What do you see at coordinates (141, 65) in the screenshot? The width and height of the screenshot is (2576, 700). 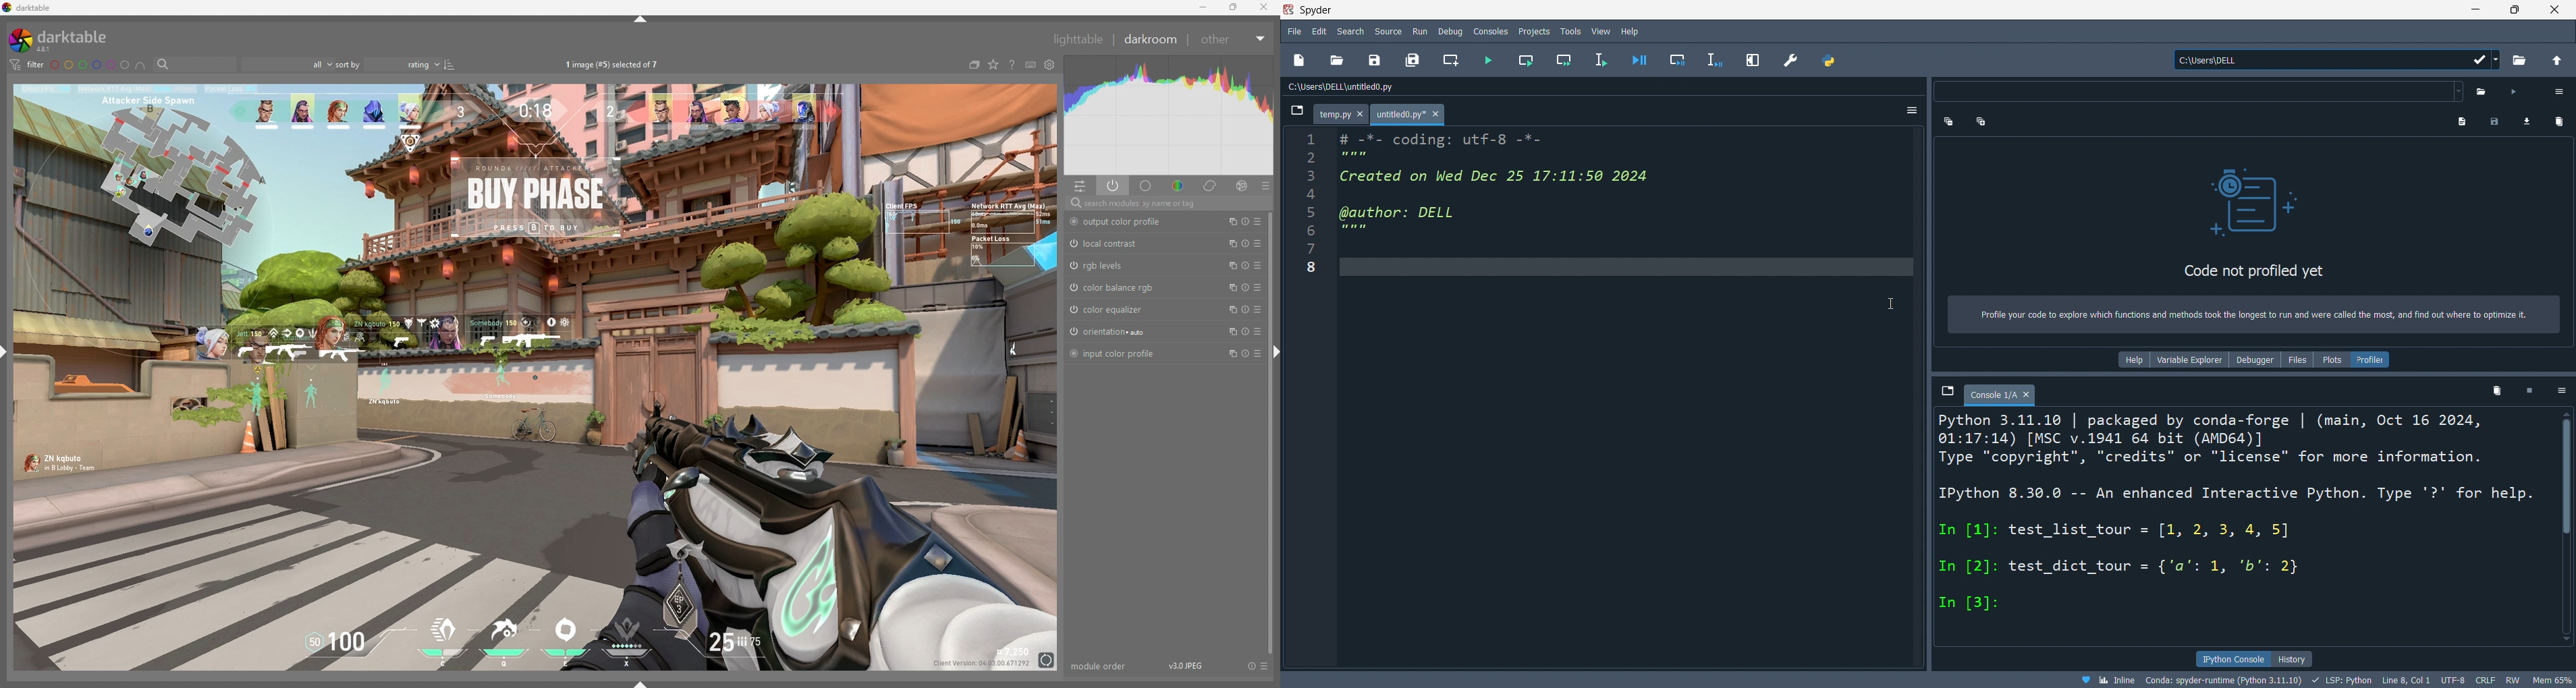 I see `include color label` at bounding box center [141, 65].